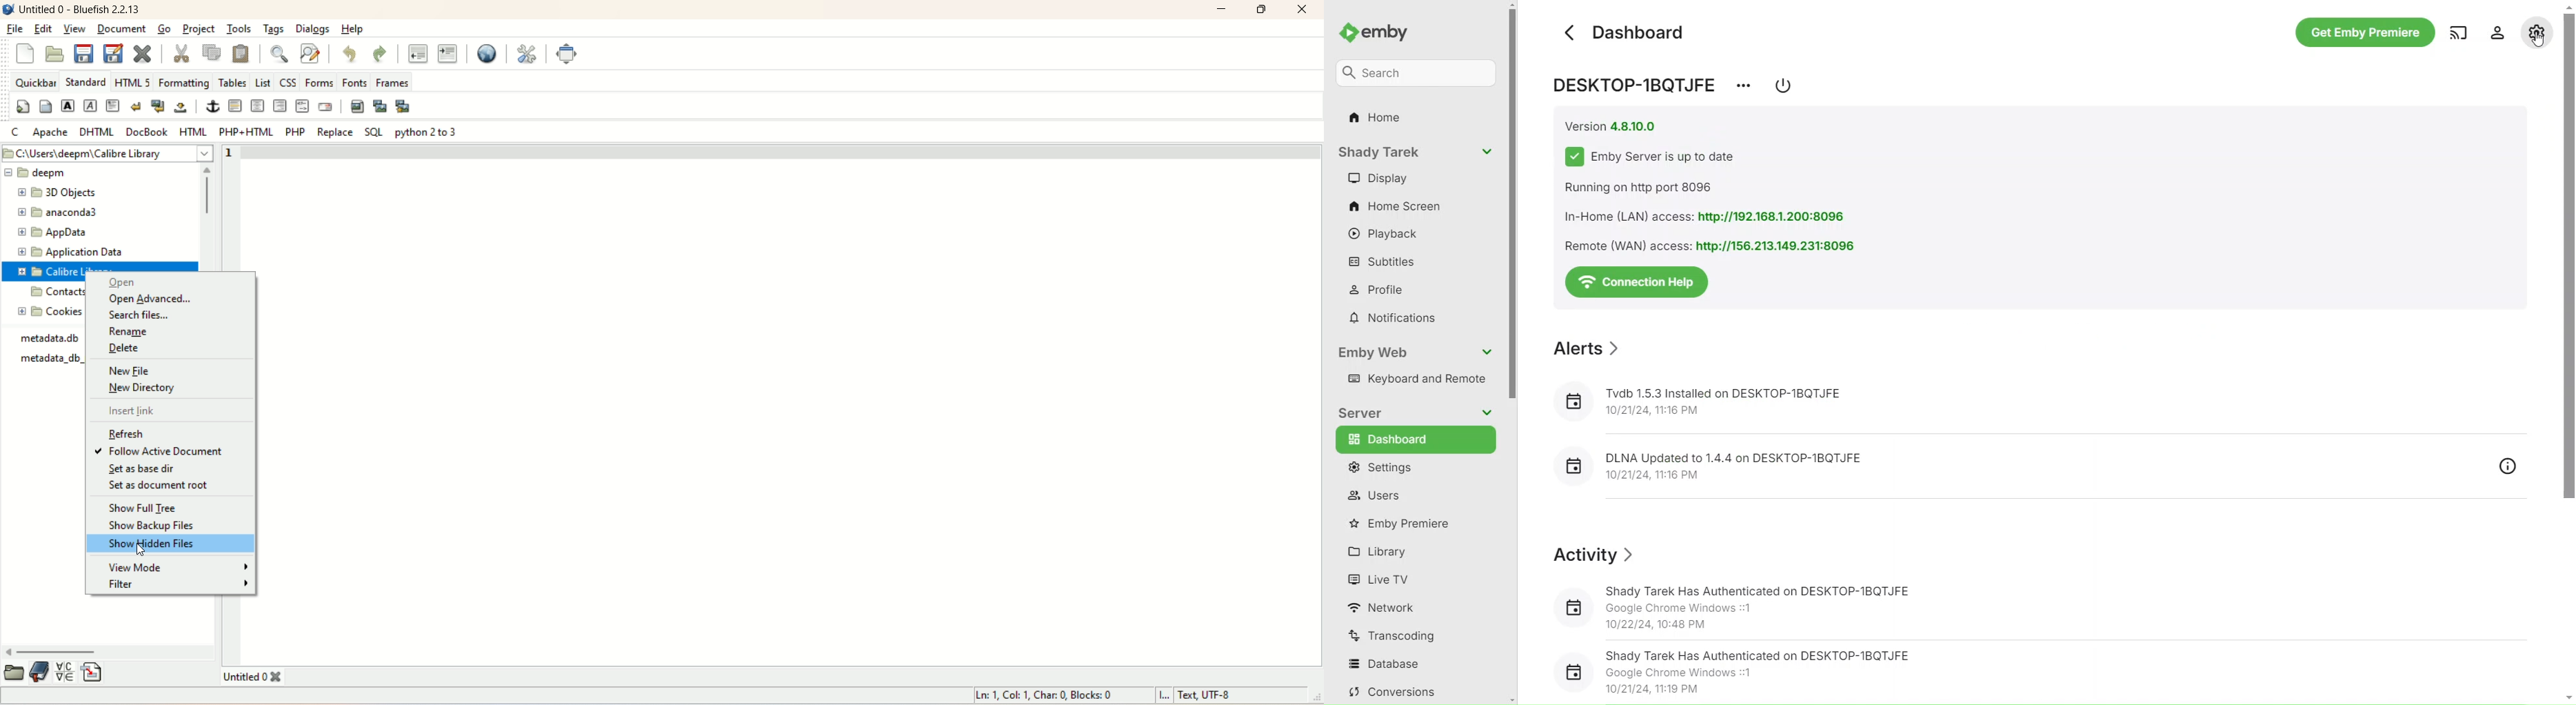 This screenshot has width=2576, height=728. Describe the element at coordinates (159, 489) in the screenshot. I see `set as document root` at that location.